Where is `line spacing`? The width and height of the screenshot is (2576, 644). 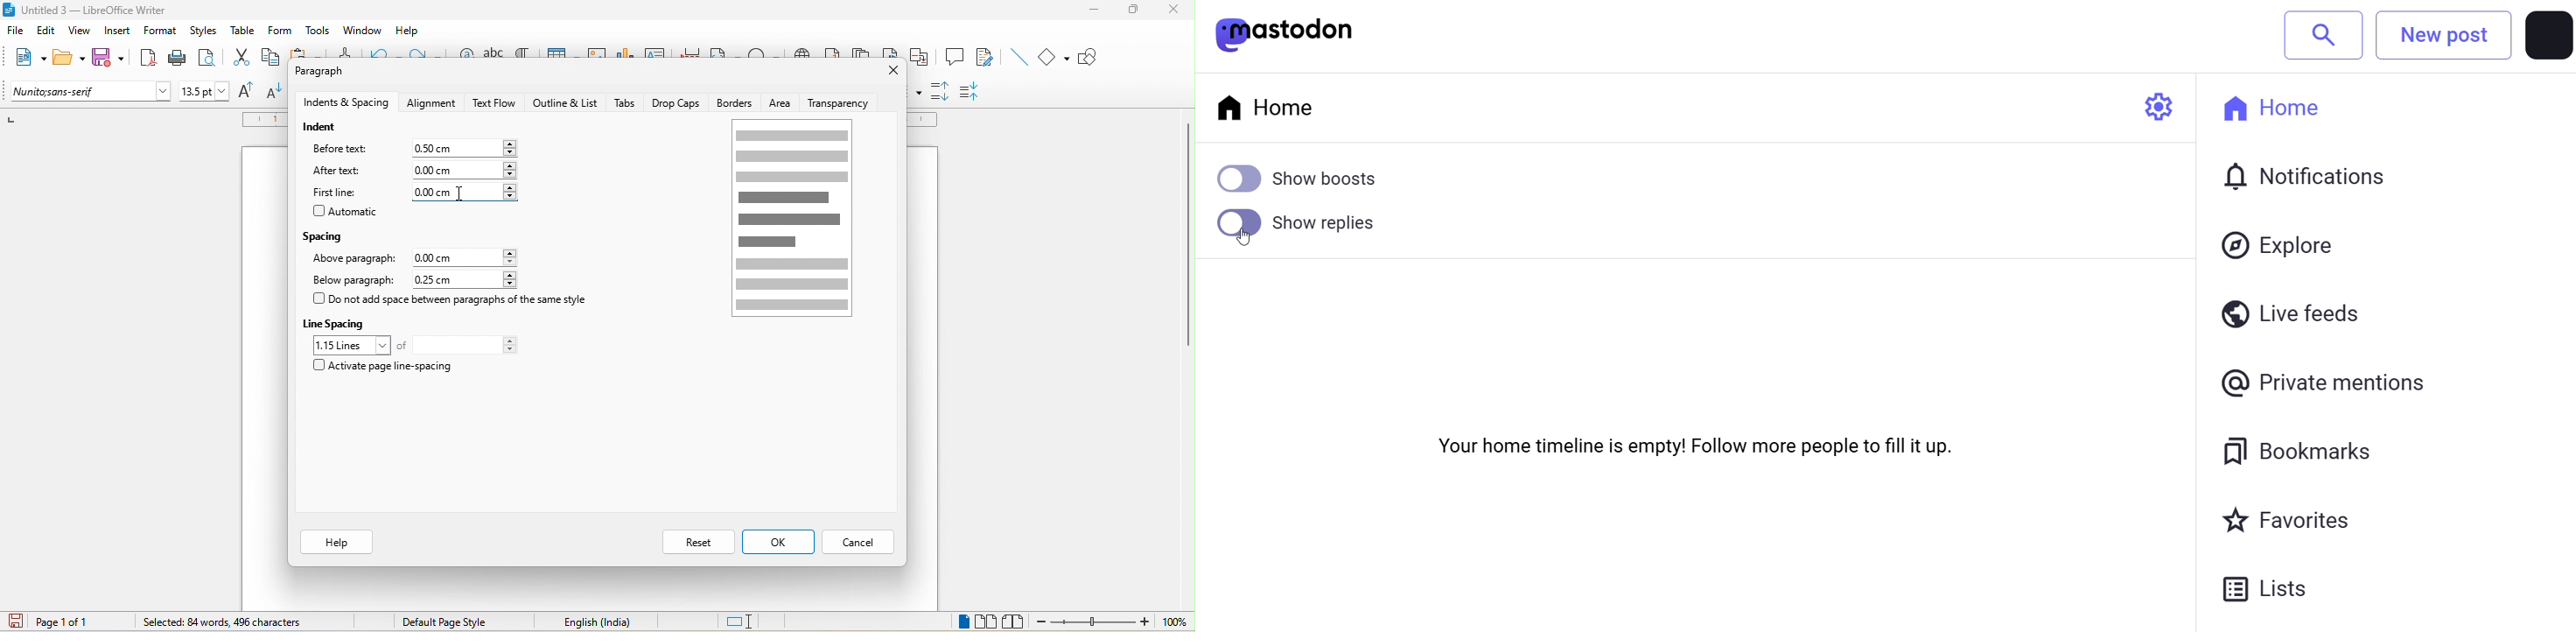 line spacing is located at coordinates (333, 324).